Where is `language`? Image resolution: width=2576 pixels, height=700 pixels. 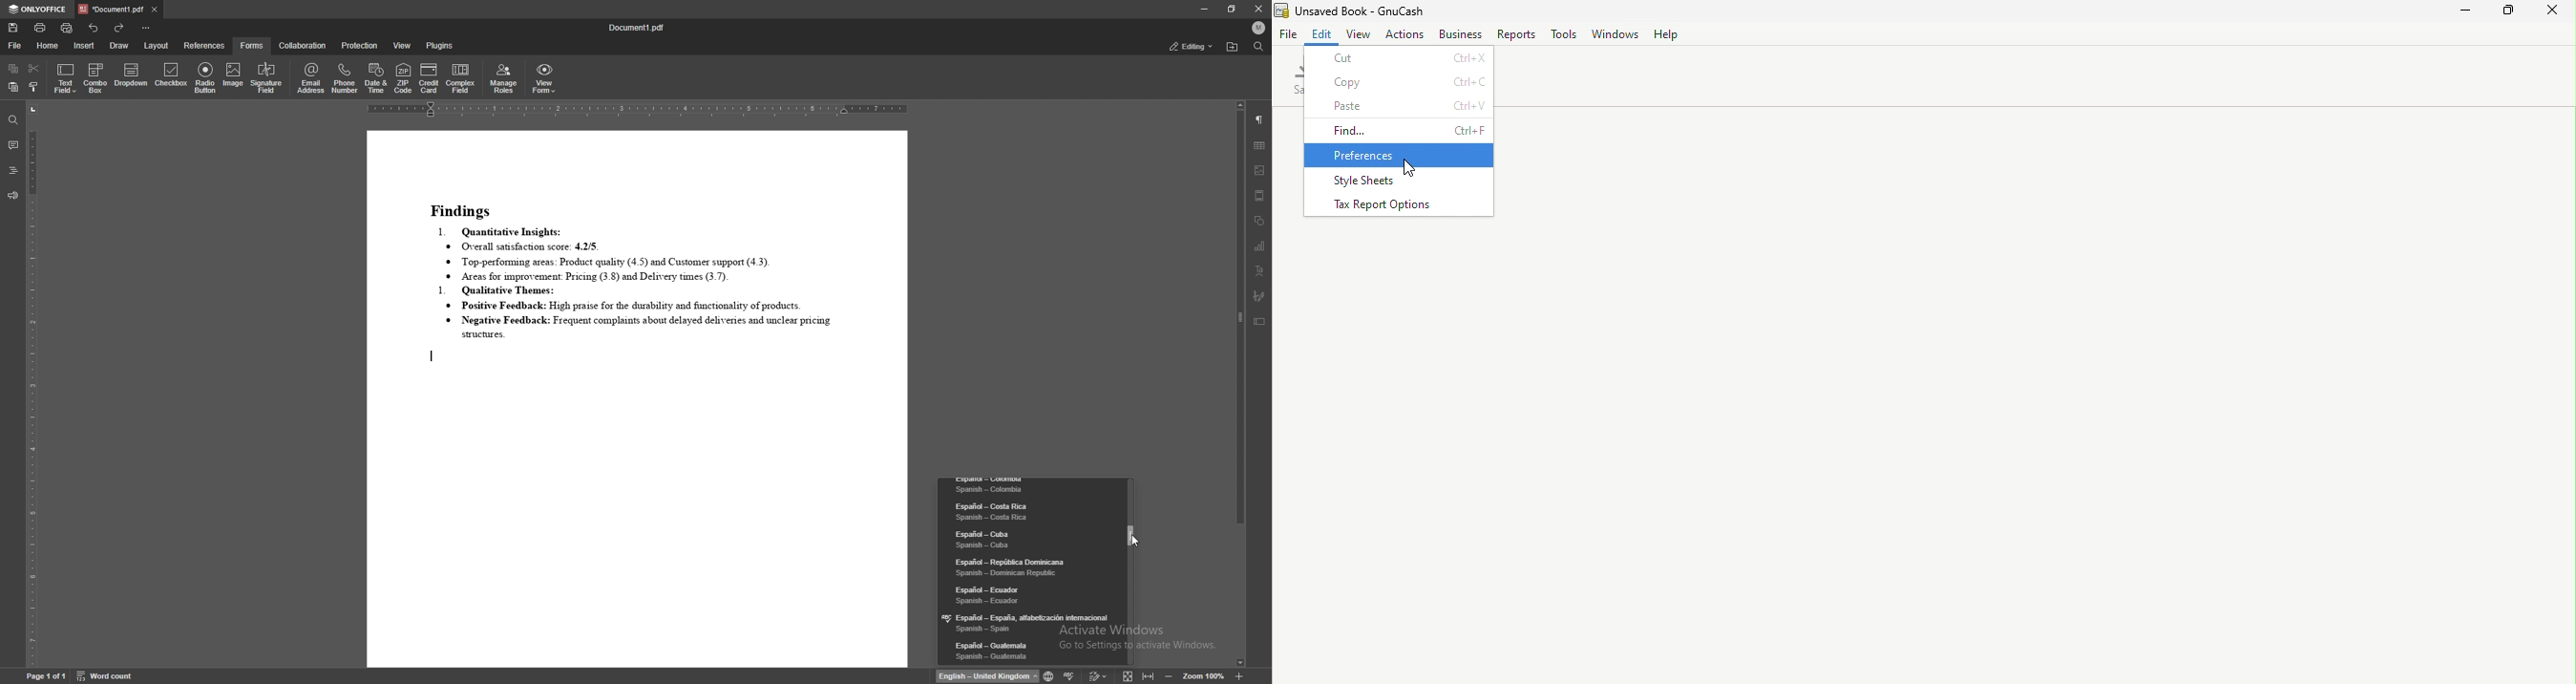 language is located at coordinates (1029, 622).